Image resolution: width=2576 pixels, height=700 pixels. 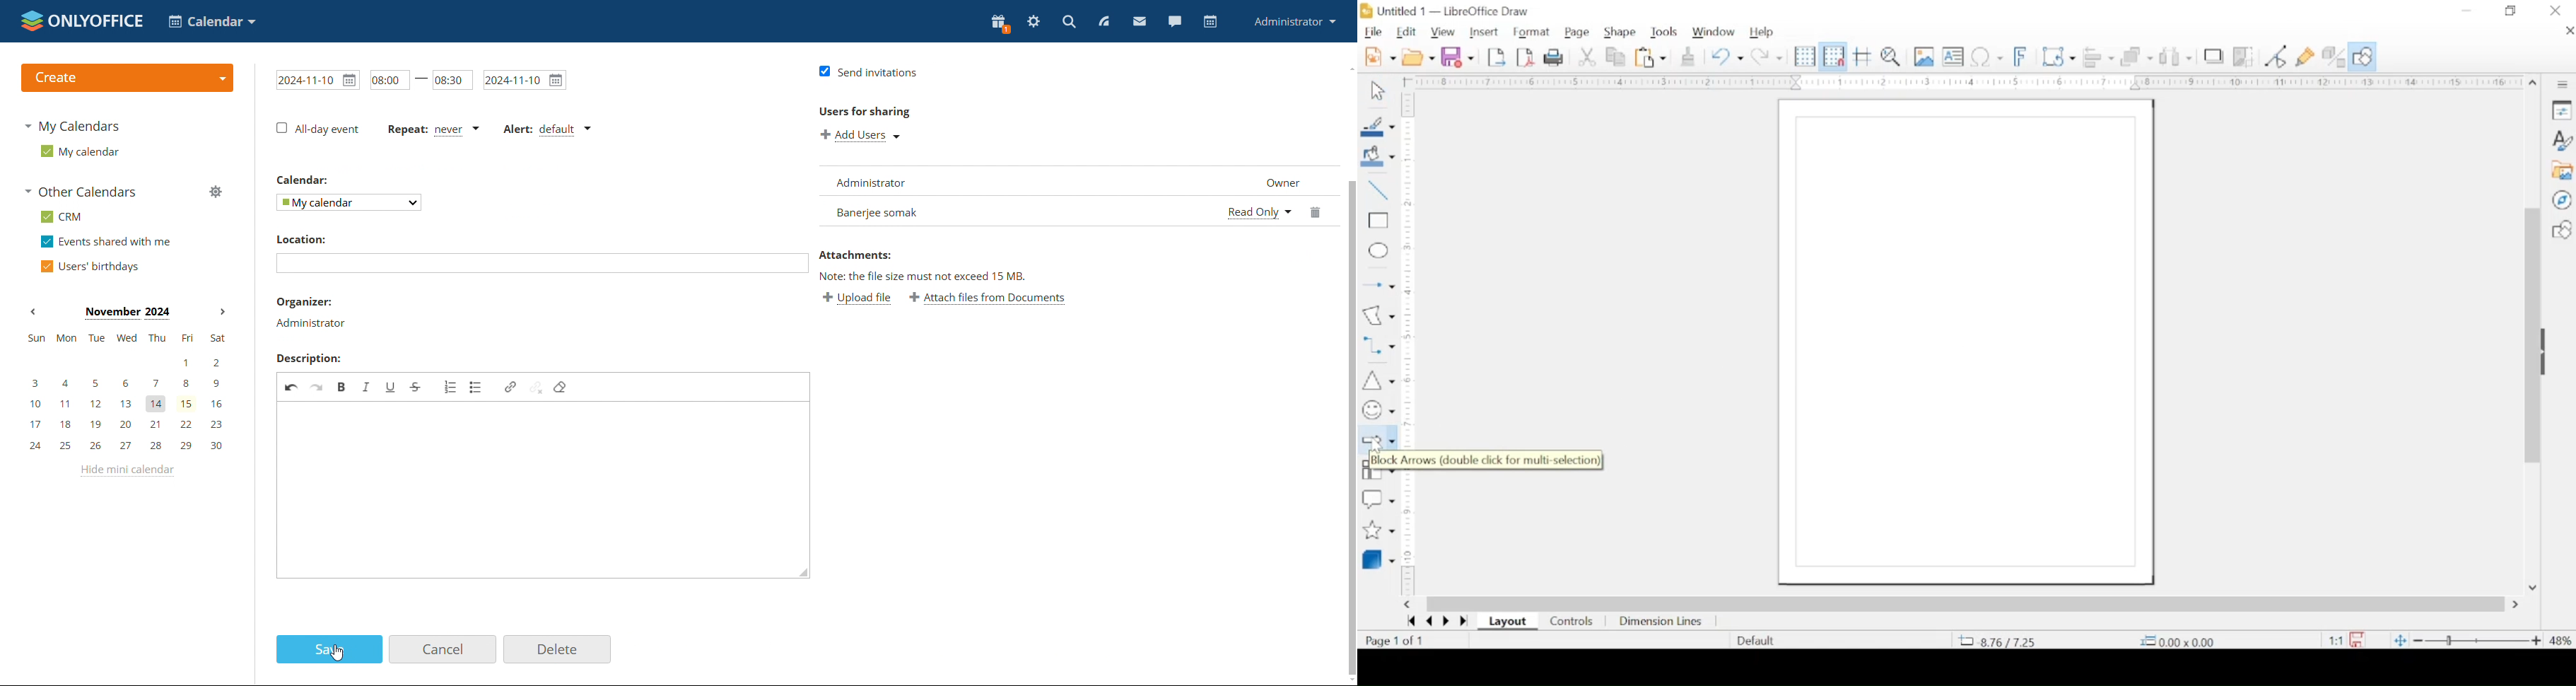 I want to click on users' birthdays, so click(x=89, y=266).